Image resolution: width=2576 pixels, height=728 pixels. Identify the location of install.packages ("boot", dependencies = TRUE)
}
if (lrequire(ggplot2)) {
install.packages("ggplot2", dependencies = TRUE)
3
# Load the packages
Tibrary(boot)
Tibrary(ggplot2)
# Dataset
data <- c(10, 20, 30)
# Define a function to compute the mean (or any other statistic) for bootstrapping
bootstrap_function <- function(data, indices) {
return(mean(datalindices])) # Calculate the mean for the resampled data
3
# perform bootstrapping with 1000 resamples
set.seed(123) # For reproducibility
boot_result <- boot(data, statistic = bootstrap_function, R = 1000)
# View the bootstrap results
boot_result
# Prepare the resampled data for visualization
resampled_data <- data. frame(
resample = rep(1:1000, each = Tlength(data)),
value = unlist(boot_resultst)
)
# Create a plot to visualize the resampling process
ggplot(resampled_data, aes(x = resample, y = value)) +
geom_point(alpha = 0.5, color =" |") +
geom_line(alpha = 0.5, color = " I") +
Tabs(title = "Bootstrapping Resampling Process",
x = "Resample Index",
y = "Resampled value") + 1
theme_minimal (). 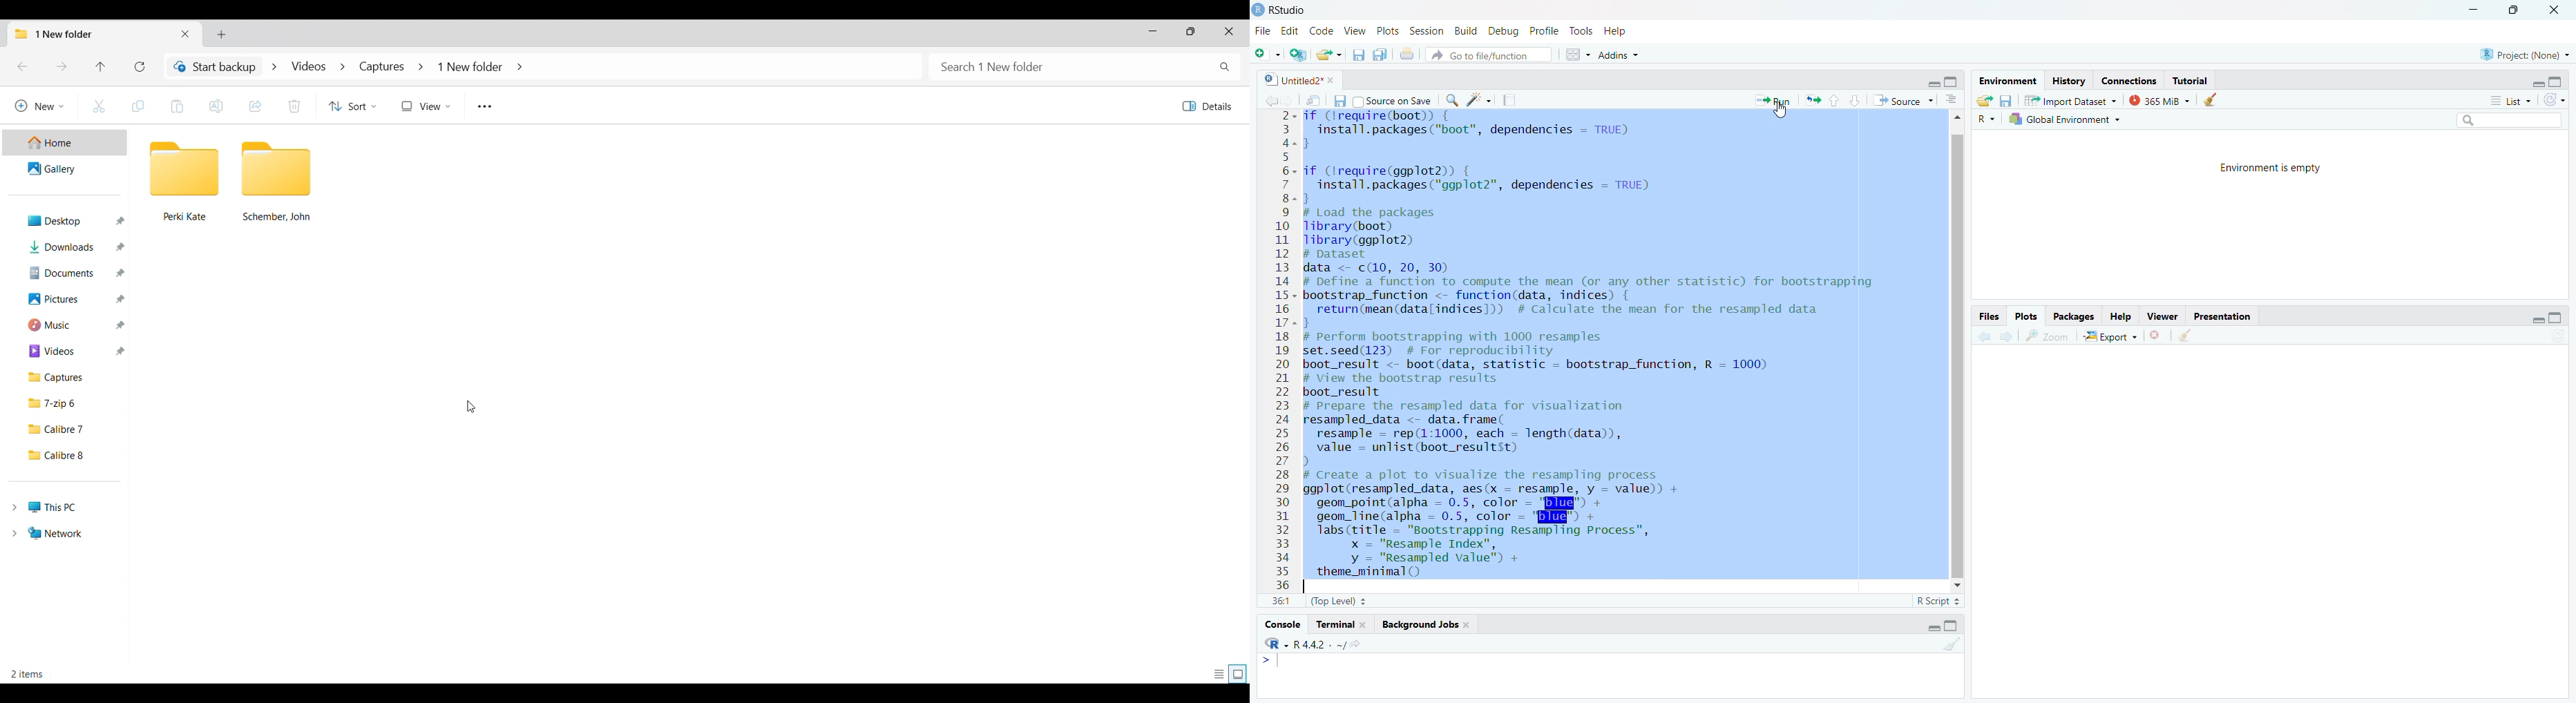
(1621, 345).